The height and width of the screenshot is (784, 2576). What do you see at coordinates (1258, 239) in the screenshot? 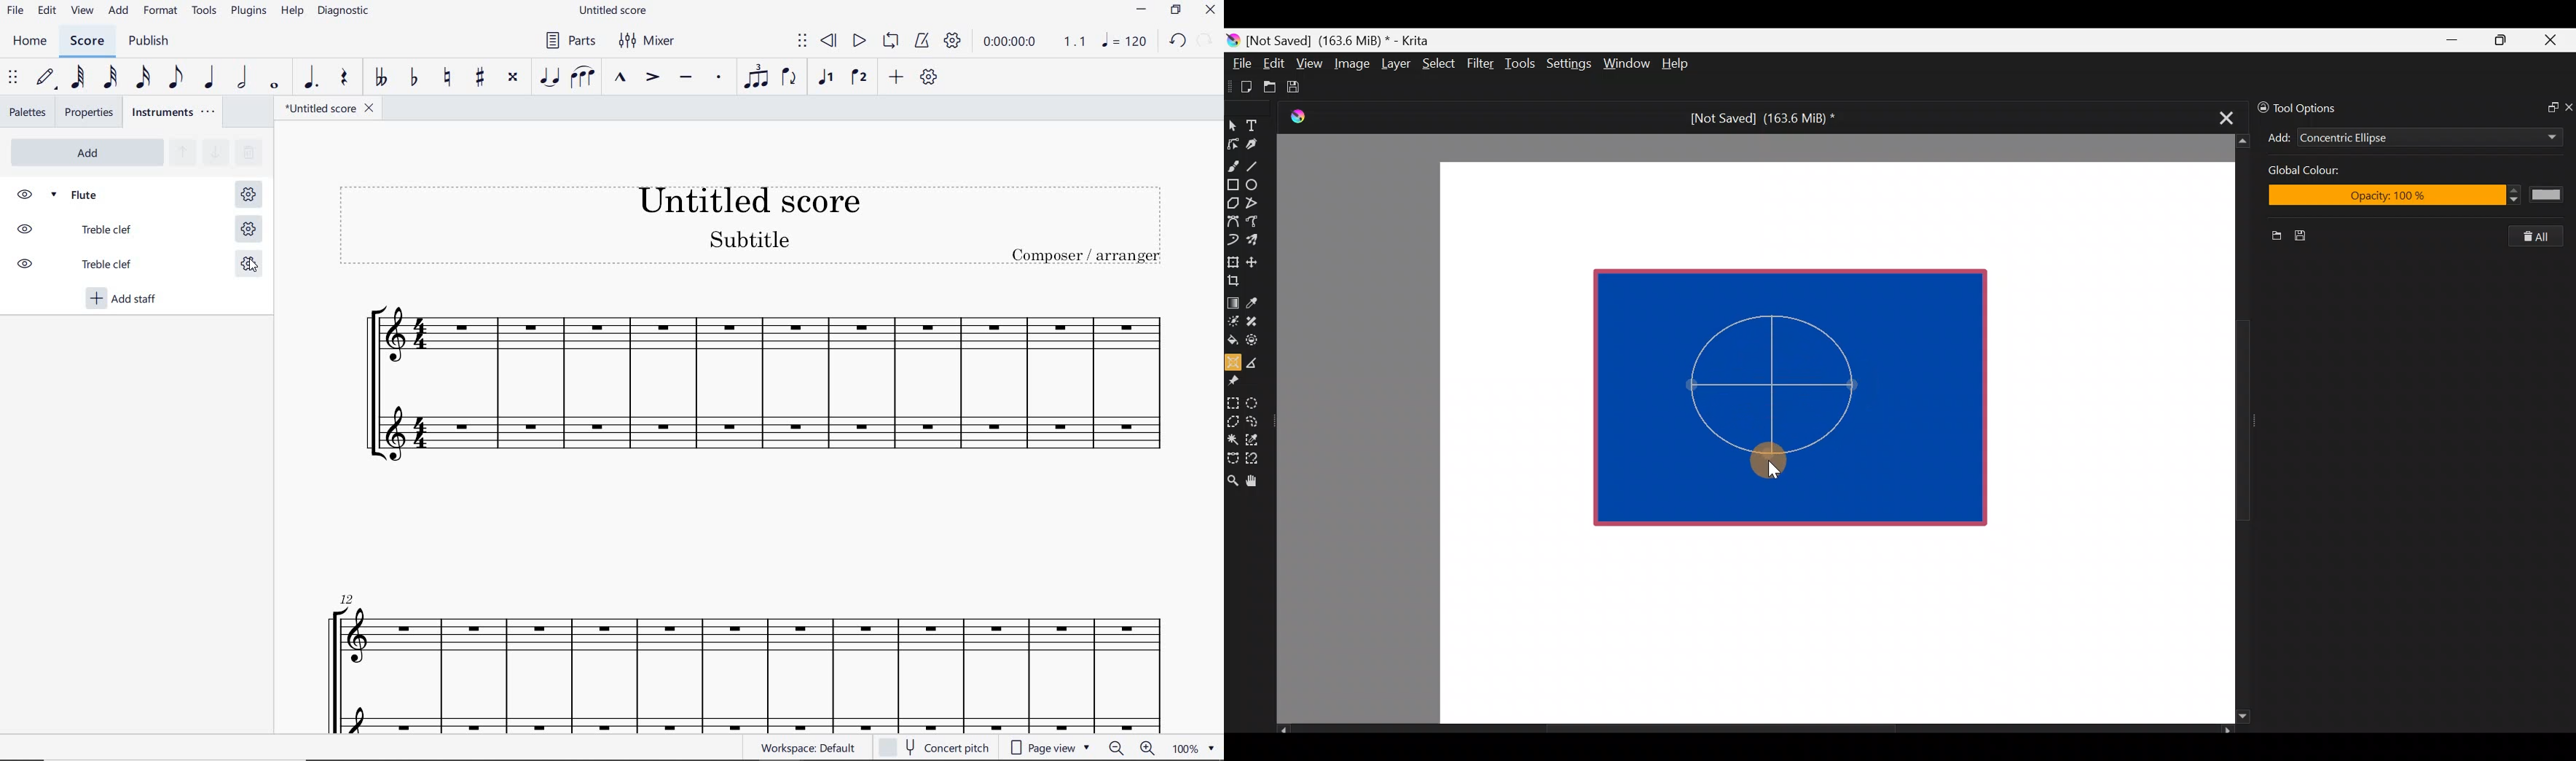
I see `Multibrush tool` at bounding box center [1258, 239].